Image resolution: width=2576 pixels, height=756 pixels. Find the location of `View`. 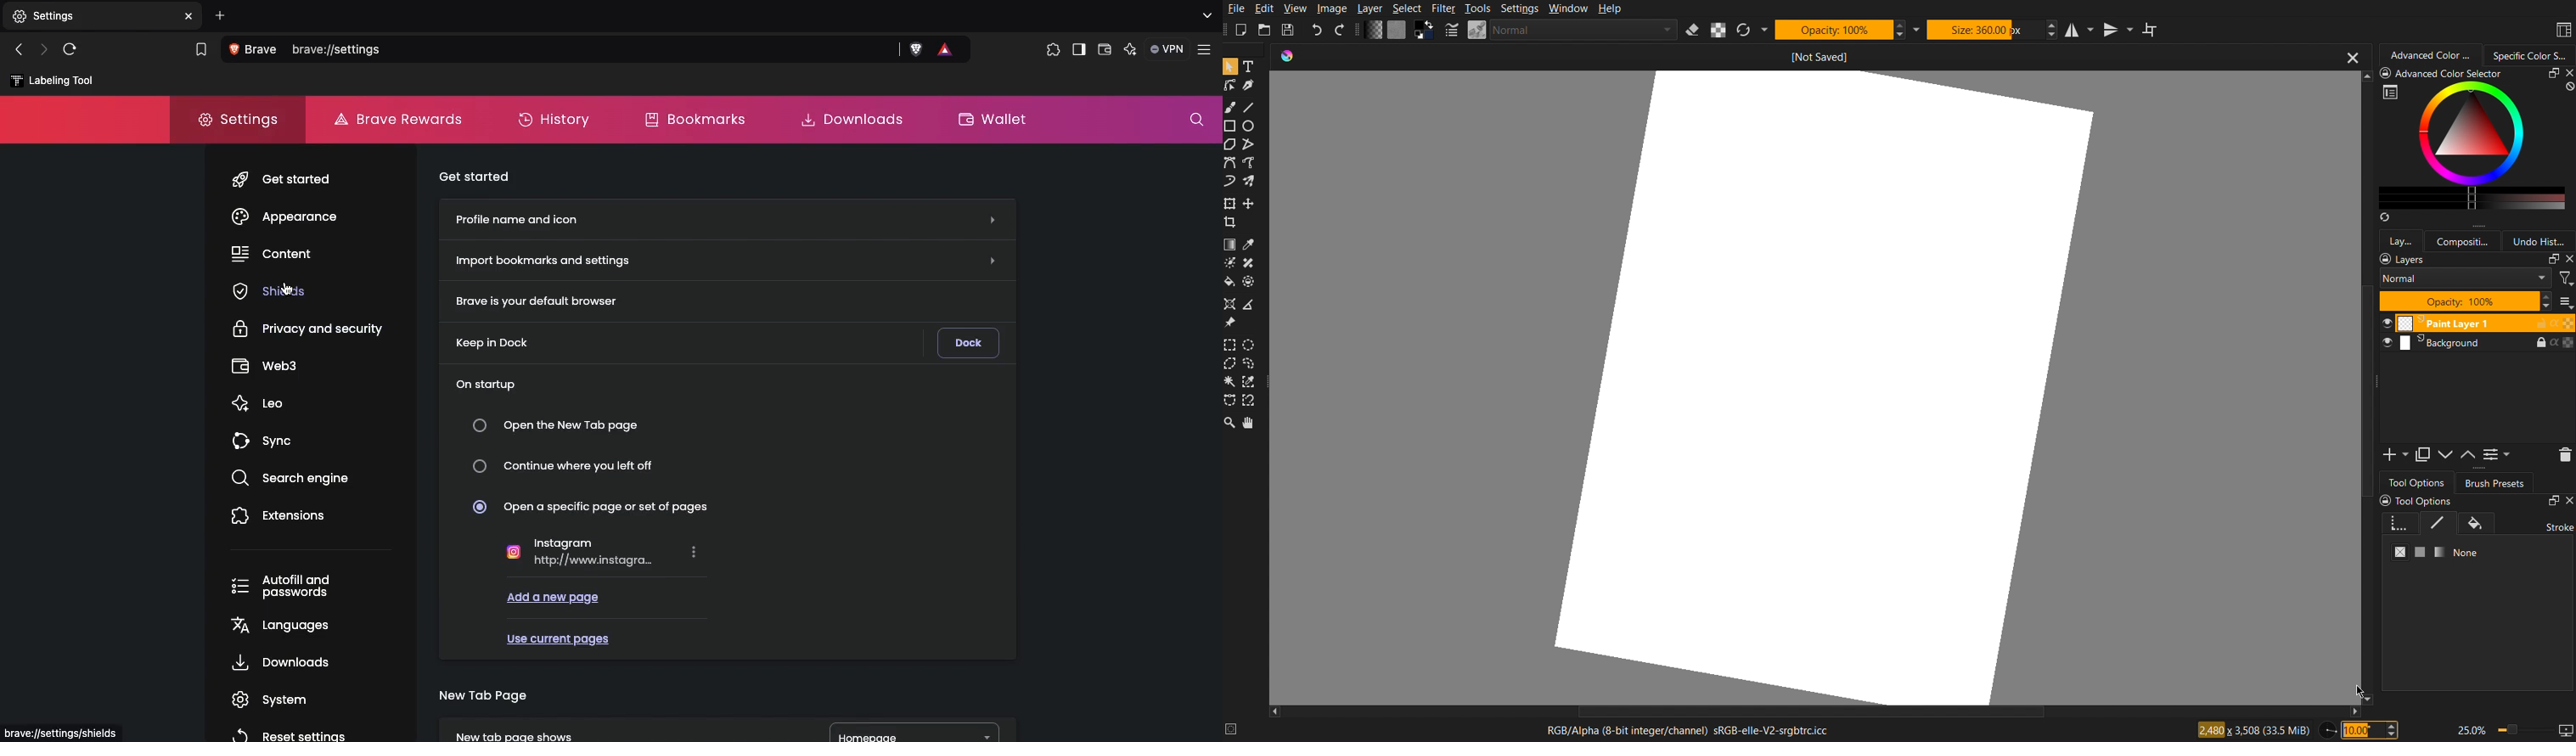

View is located at coordinates (1296, 8).